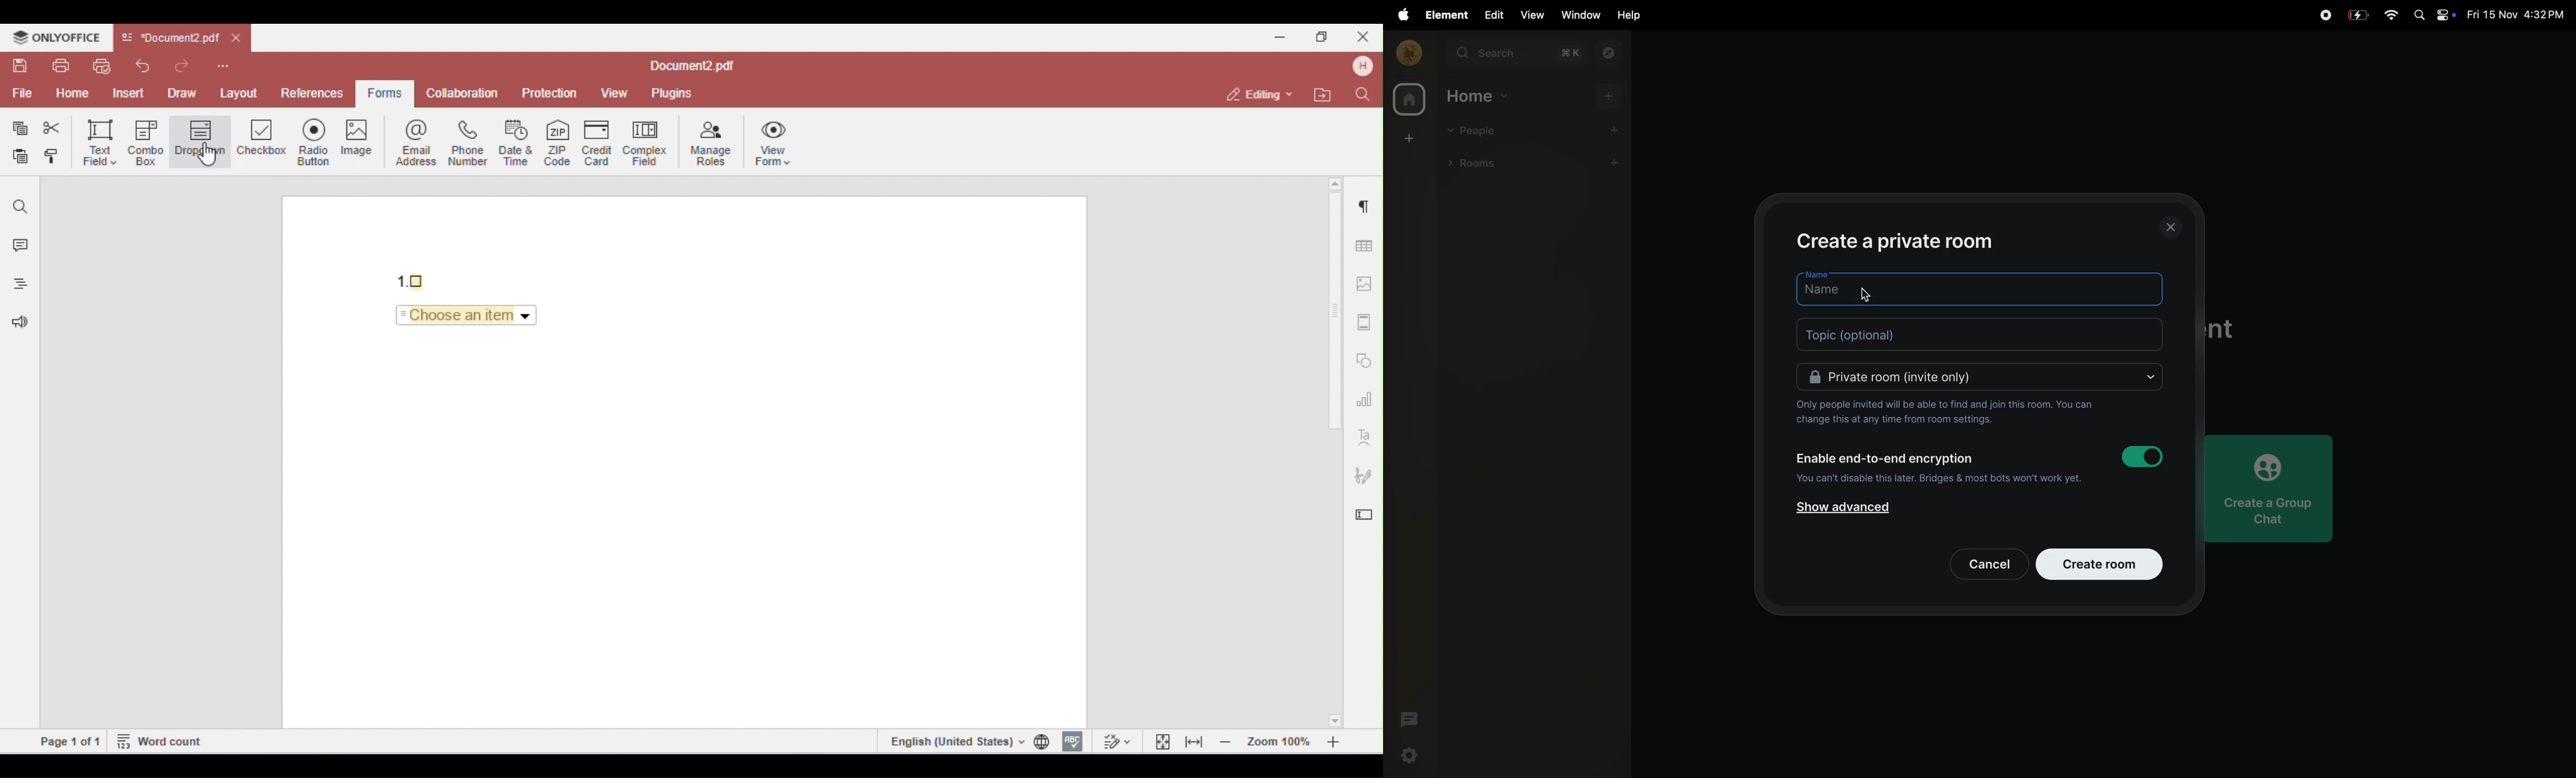  Describe the element at coordinates (1980, 378) in the screenshot. I see `Private room invite only` at that location.